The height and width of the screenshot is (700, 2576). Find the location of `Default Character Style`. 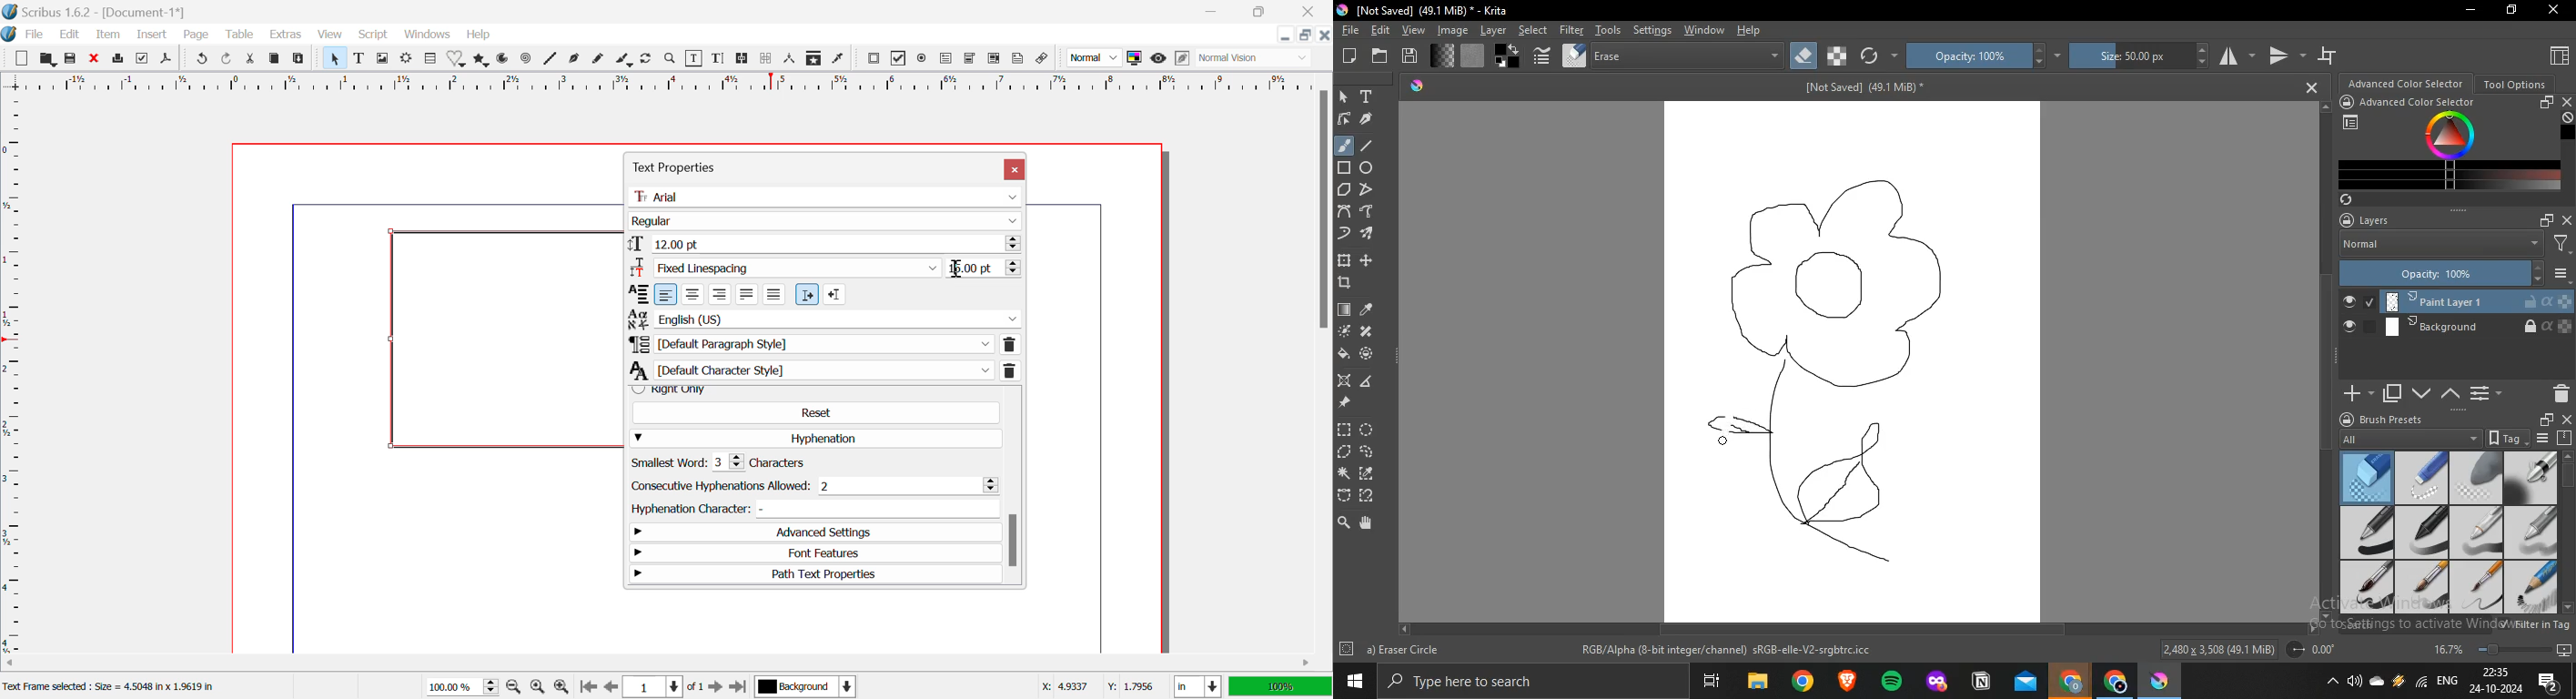

Default Character Style is located at coordinates (825, 370).